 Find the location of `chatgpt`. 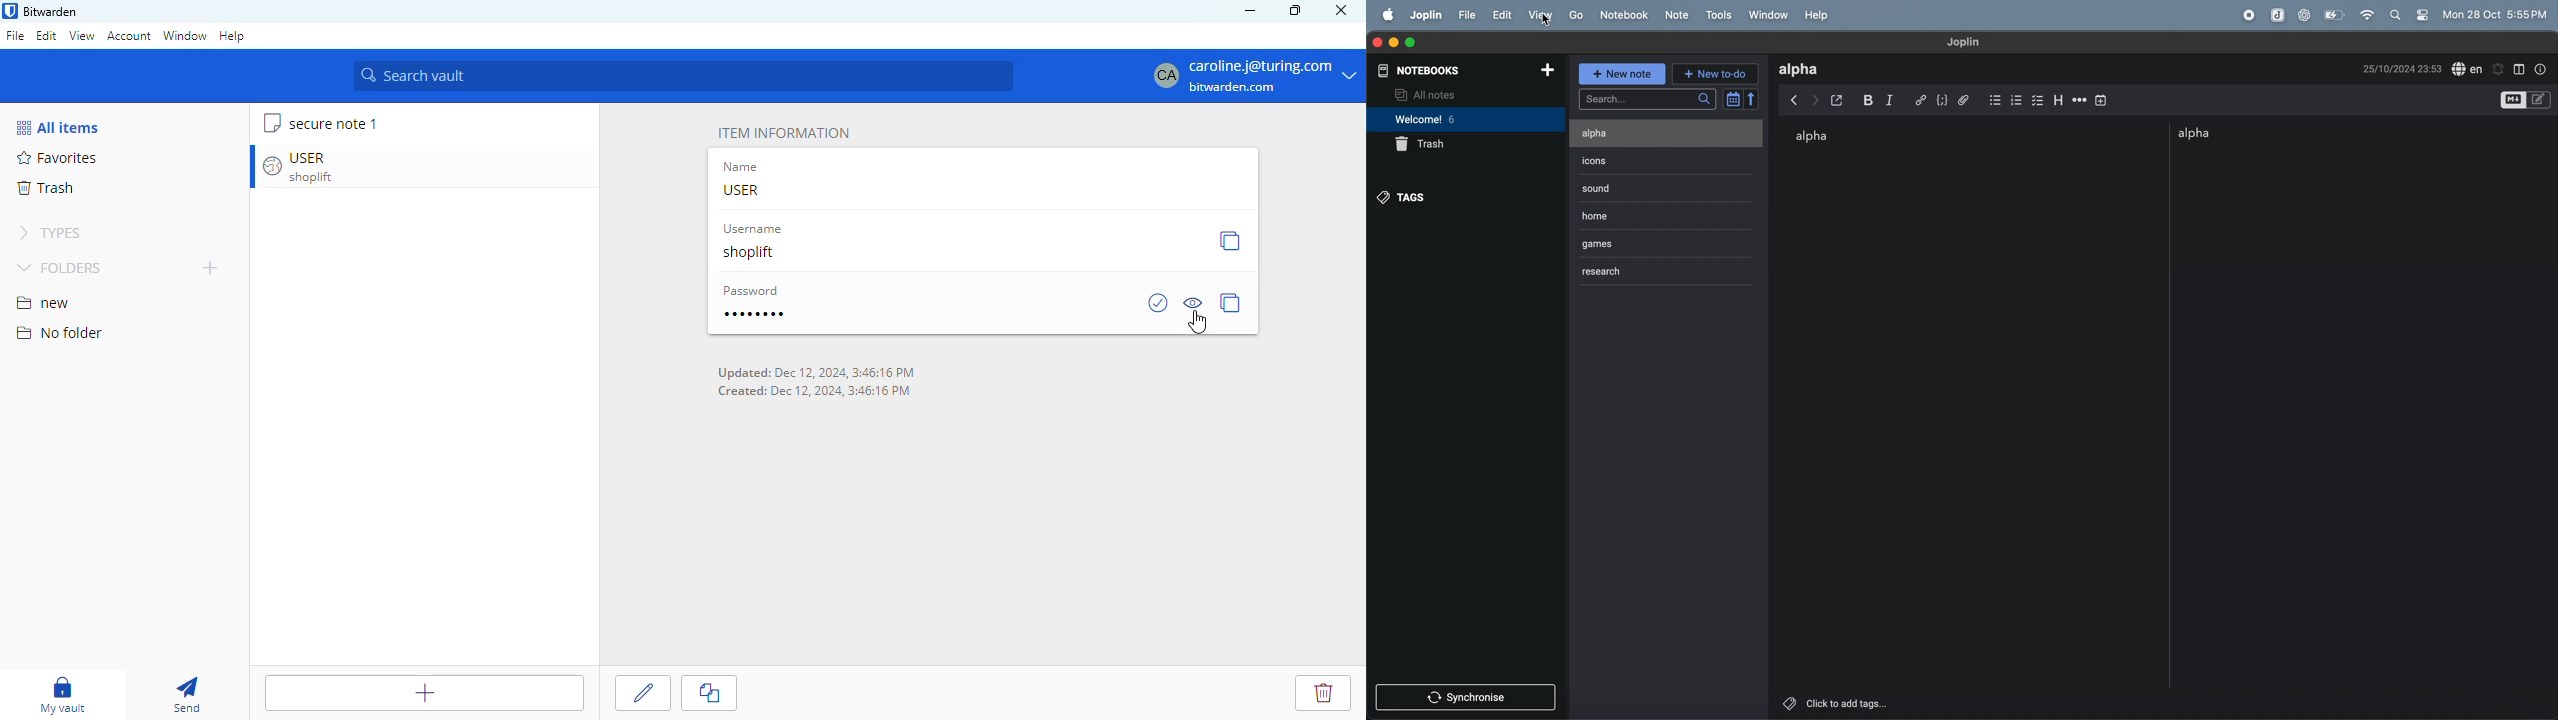

chatgpt is located at coordinates (2303, 15).